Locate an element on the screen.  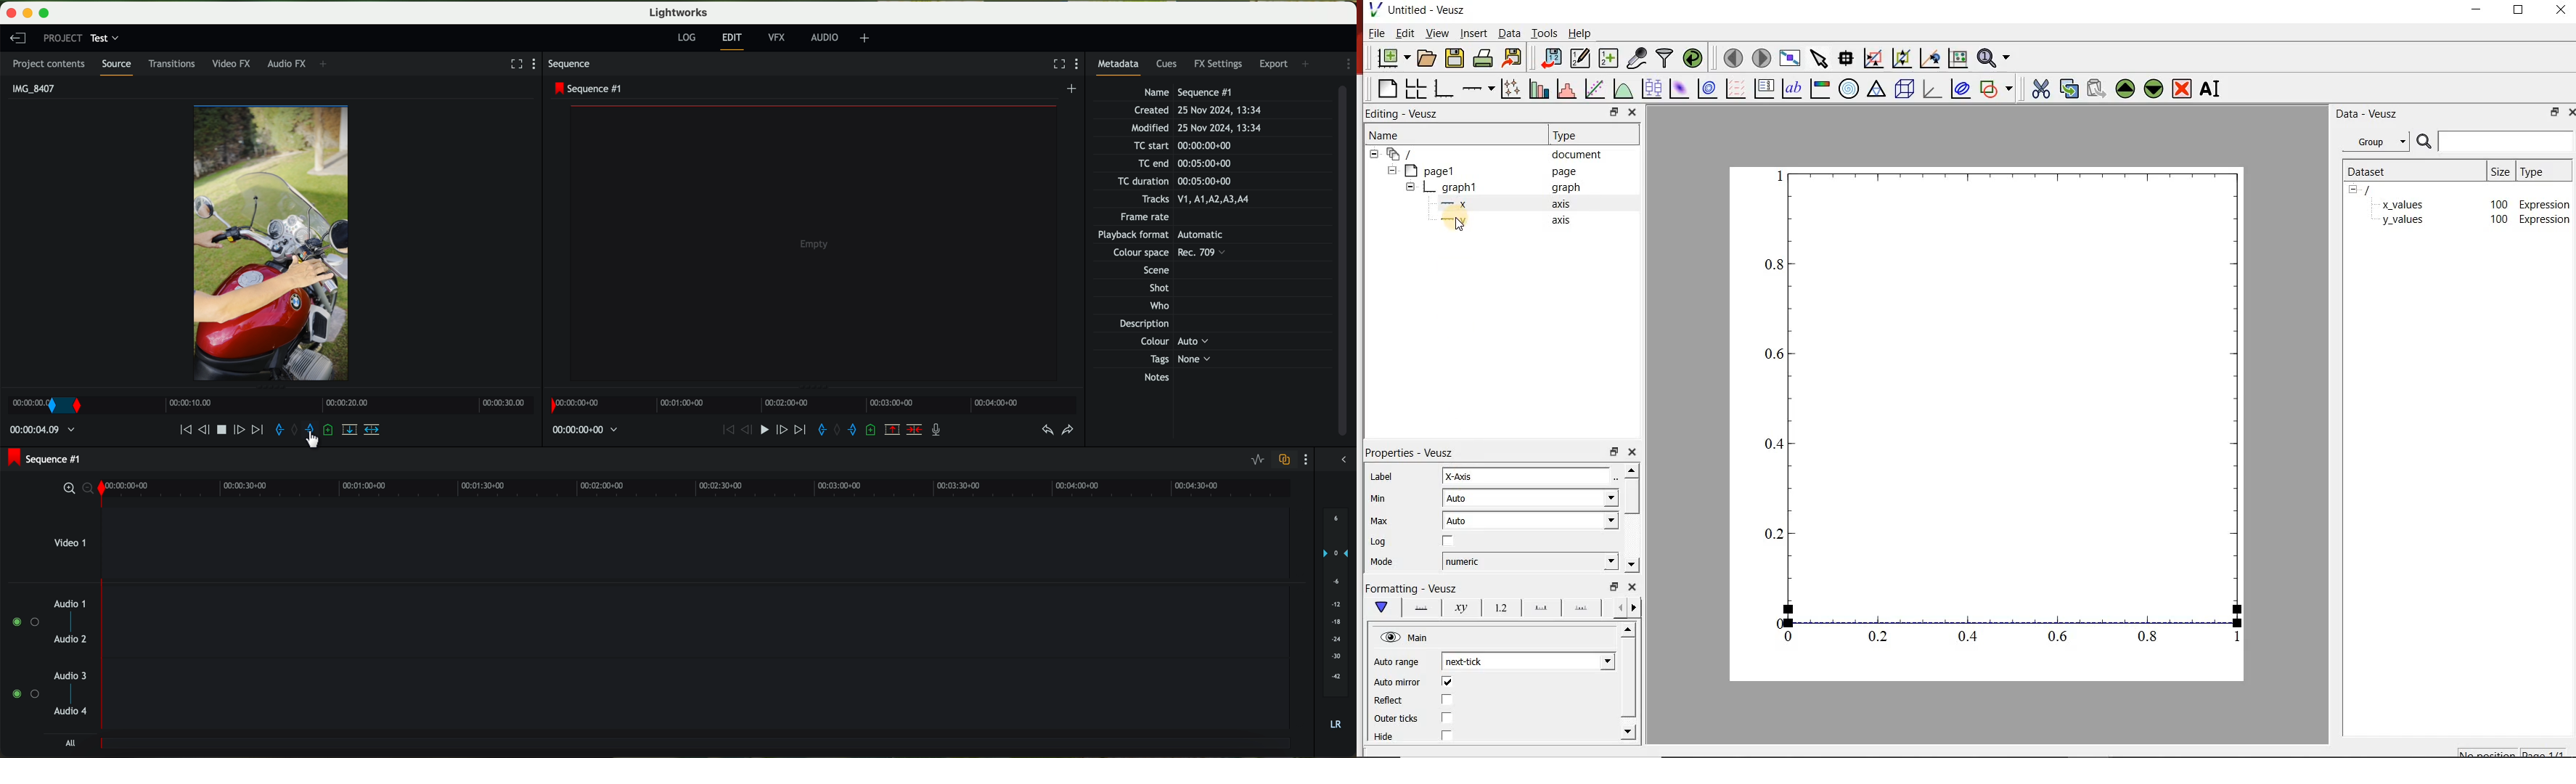
clear marks is located at coordinates (298, 430).